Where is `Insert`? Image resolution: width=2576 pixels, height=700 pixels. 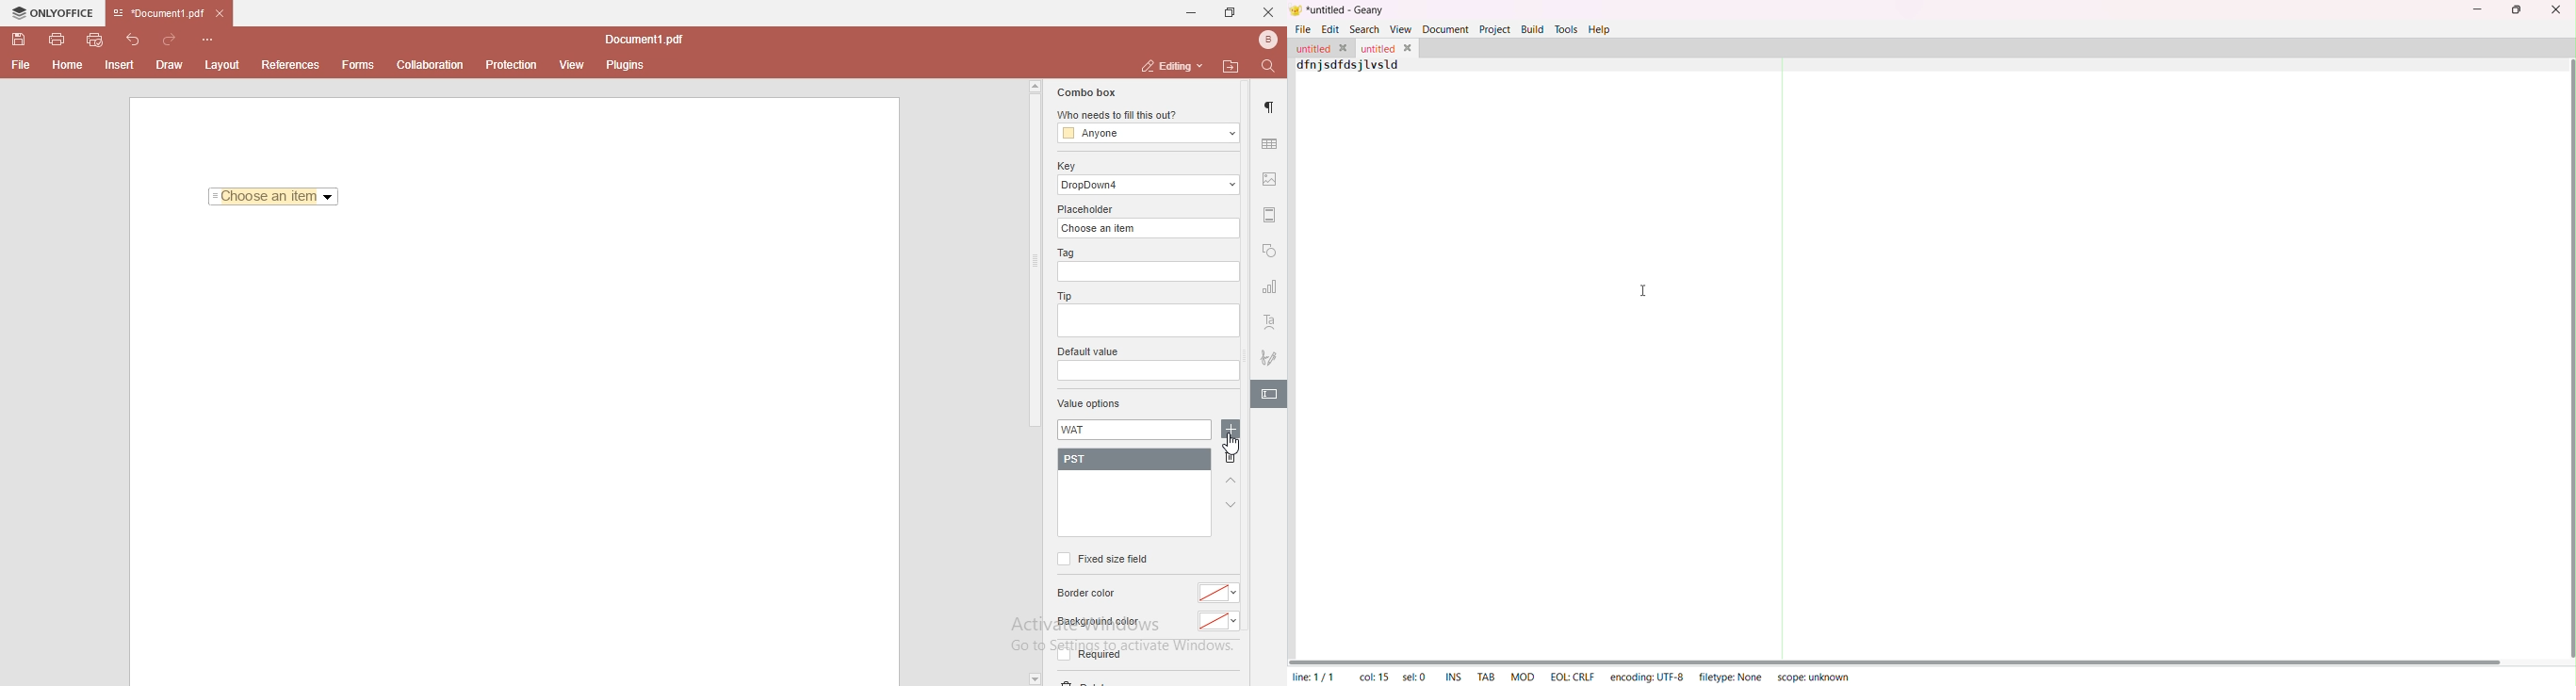 Insert is located at coordinates (120, 66).